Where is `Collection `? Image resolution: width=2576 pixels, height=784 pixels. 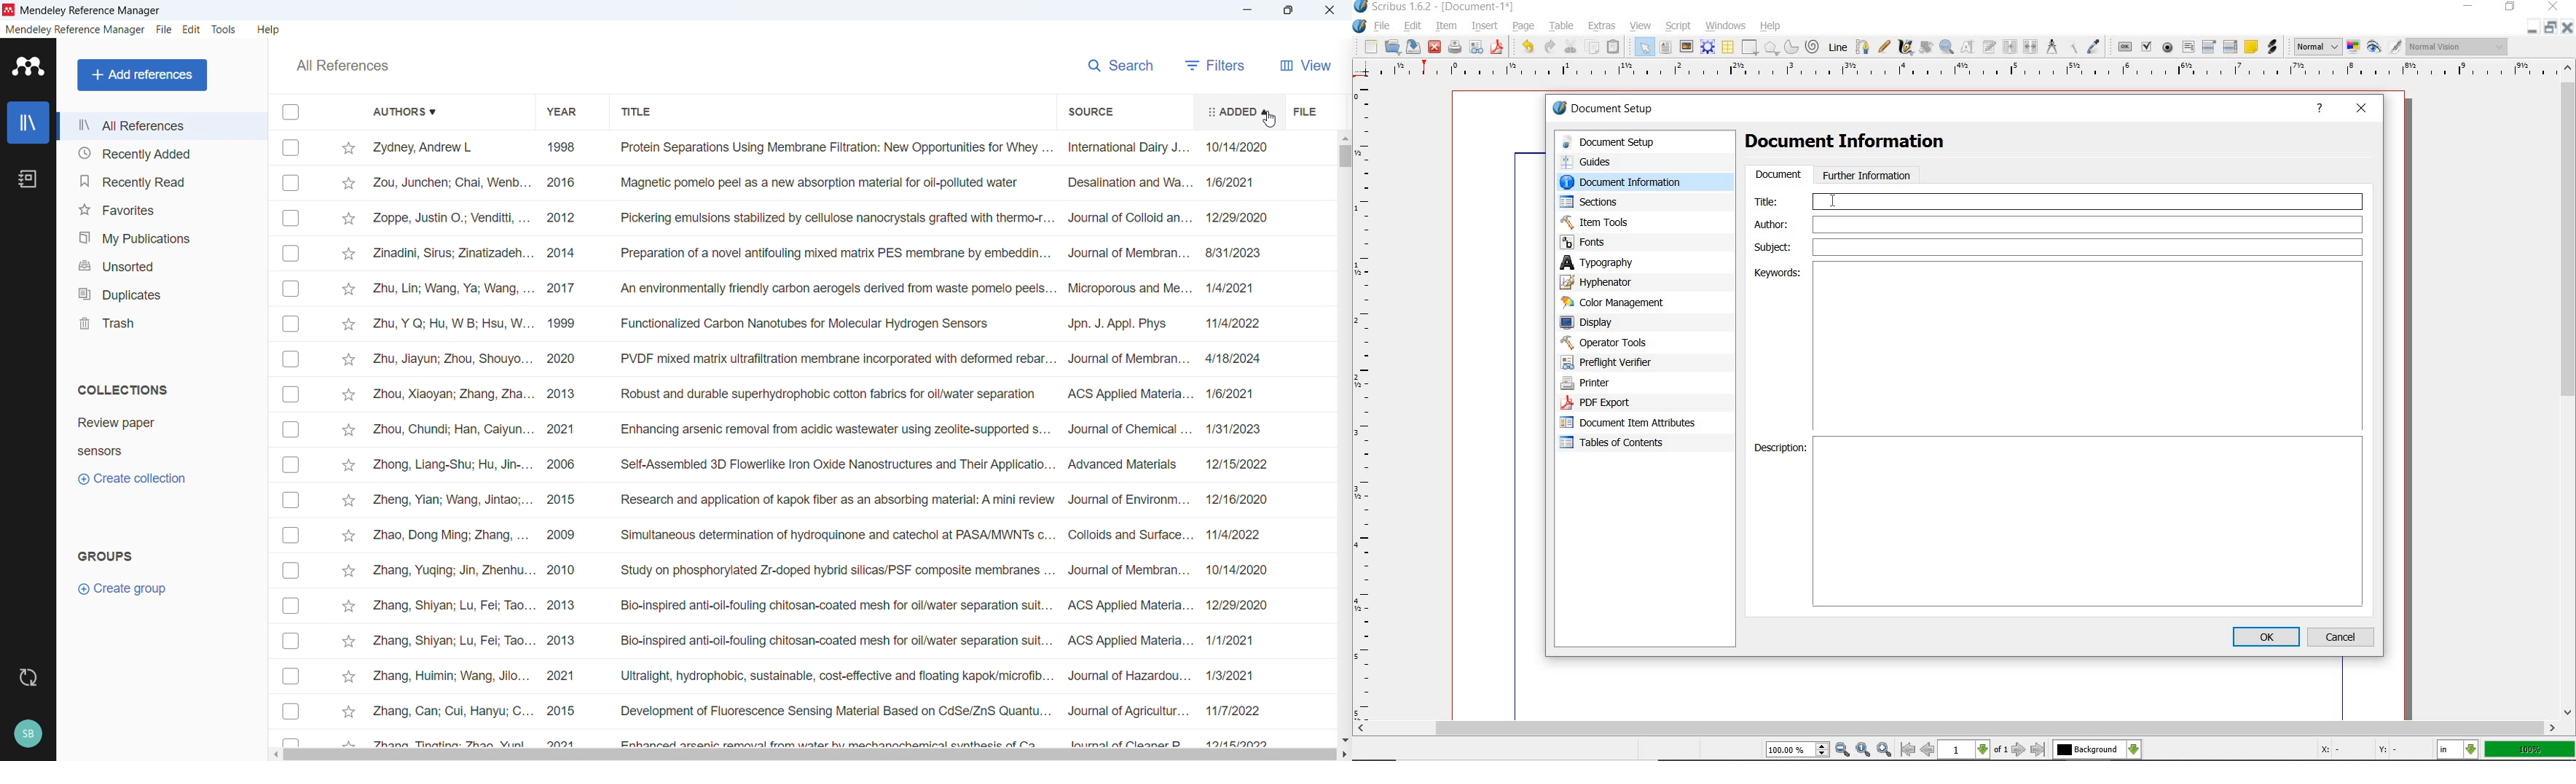 Collection  is located at coordinates (121, 389).